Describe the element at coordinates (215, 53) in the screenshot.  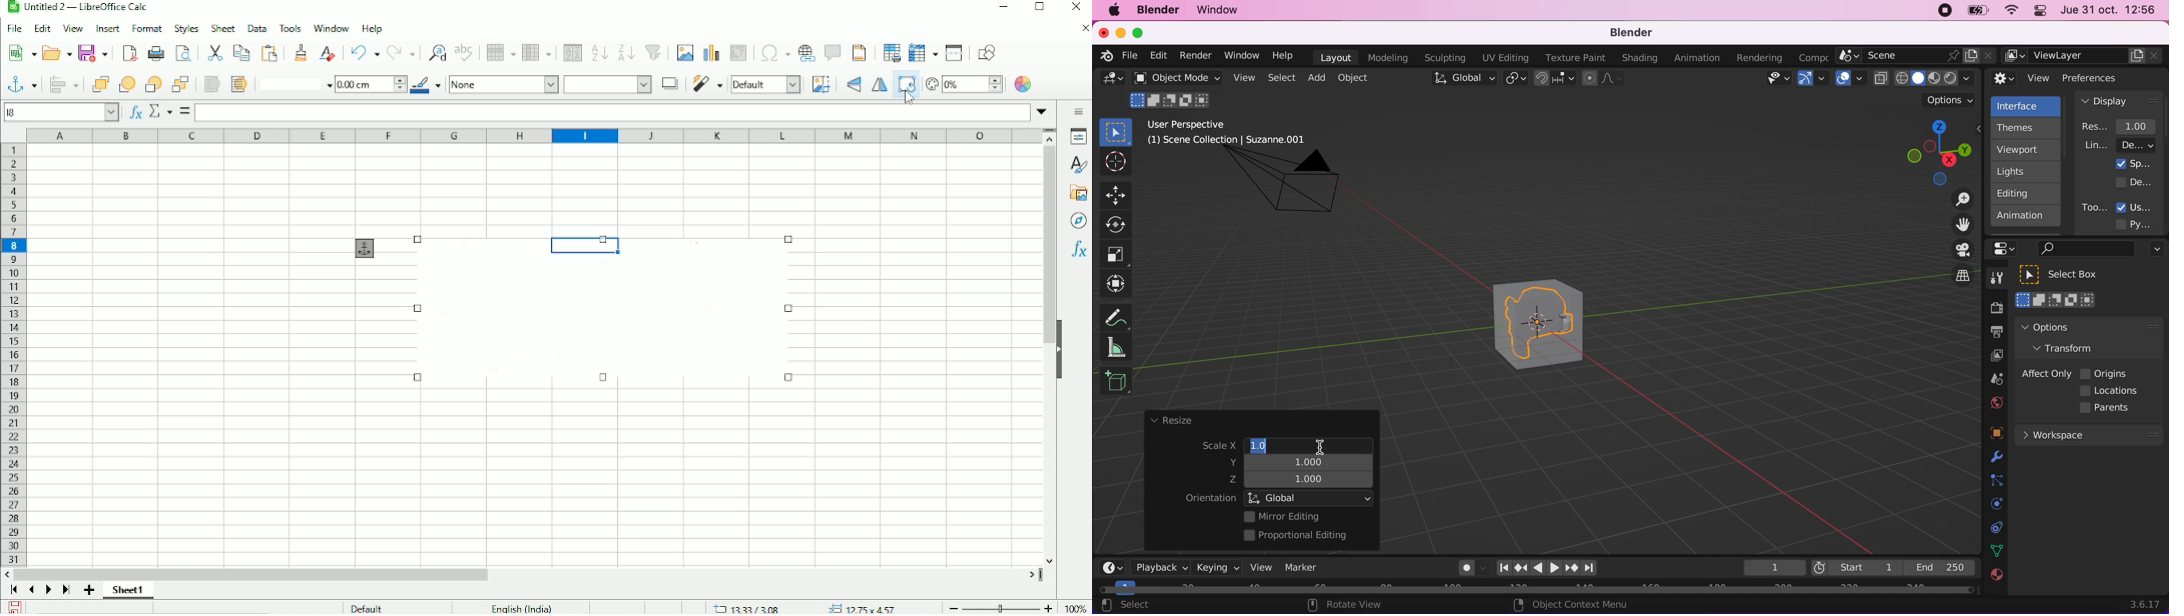
I see `Cut` at that location.